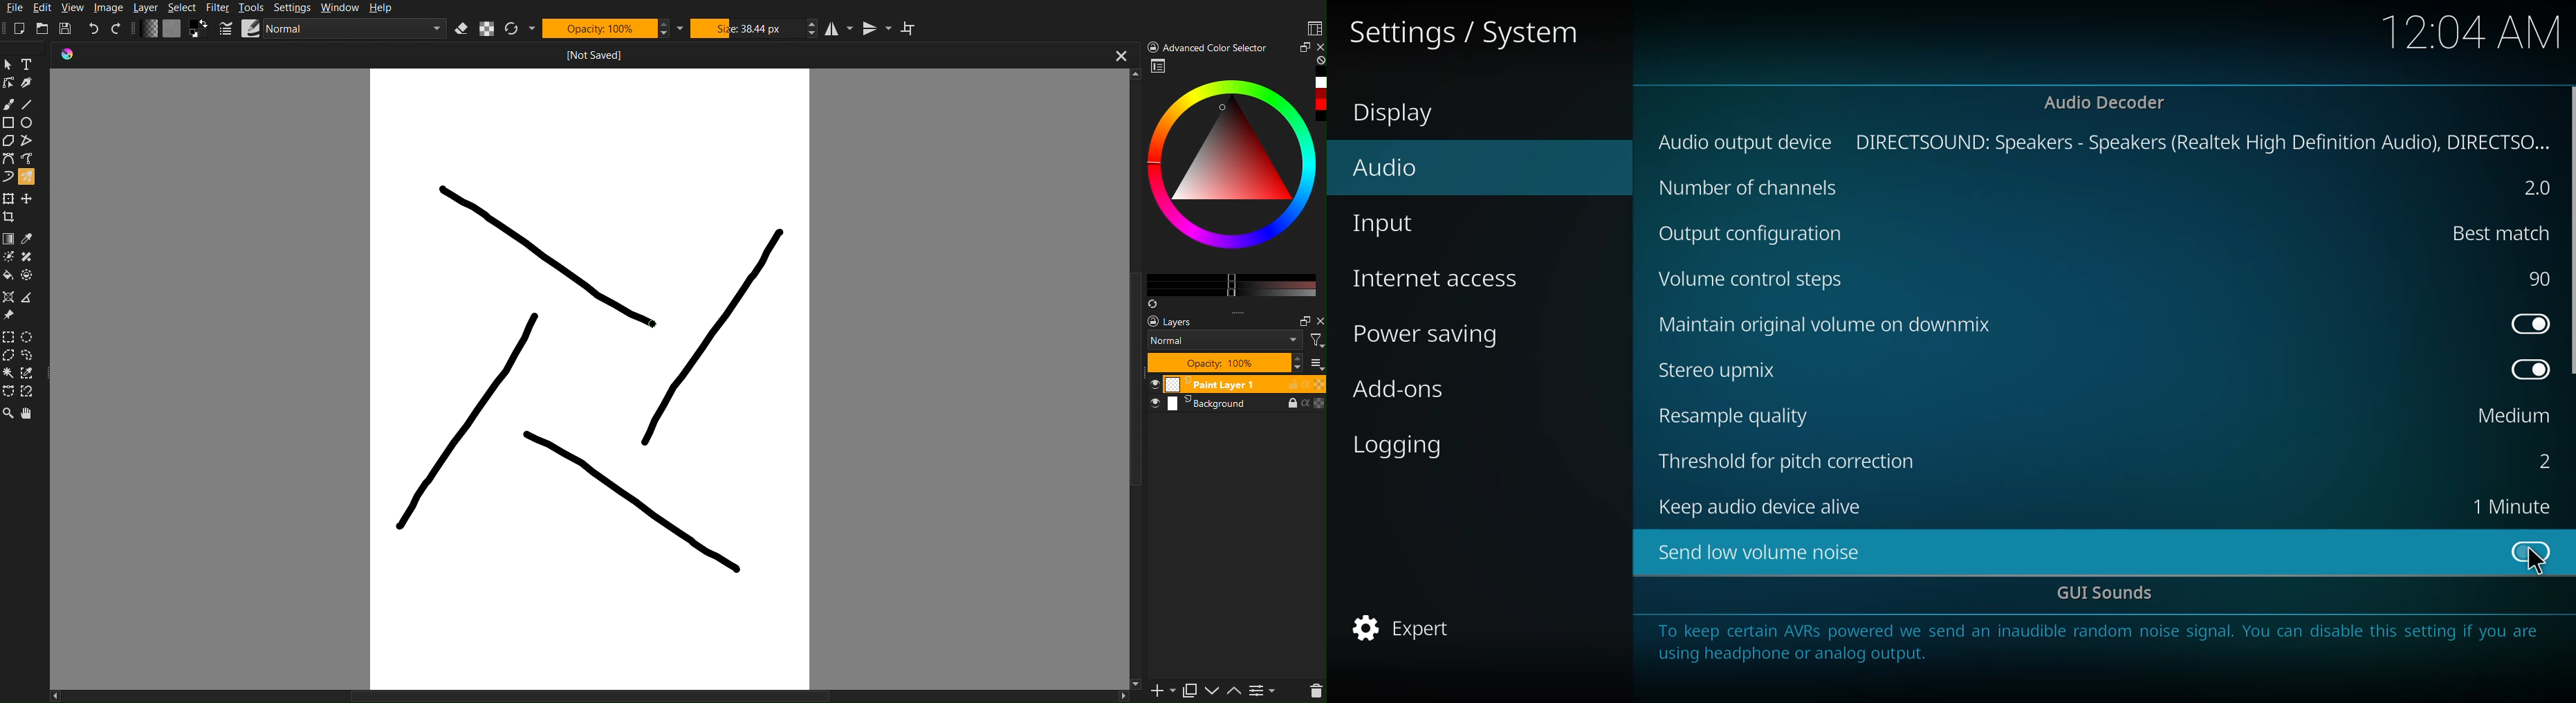 Image resolution: width=2576 pixels, height=728 pixels. I want to click on Filter, so click(221, 8).